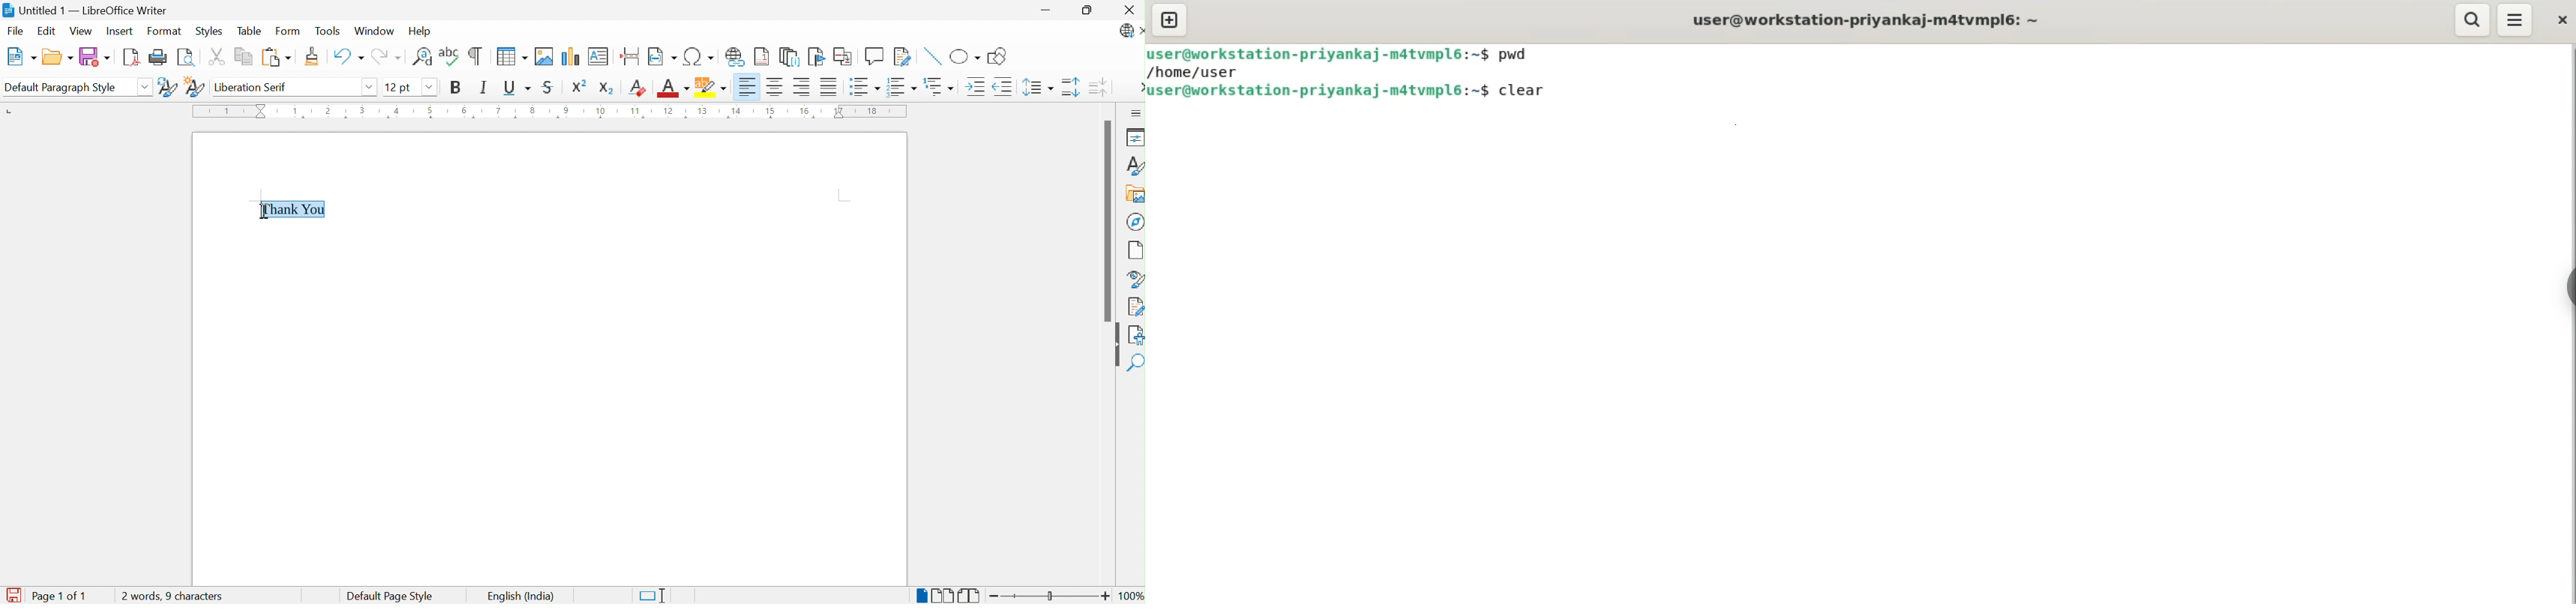 This screenshot has height=616, width=2576. I want to click on Insert, so click(121, 31).